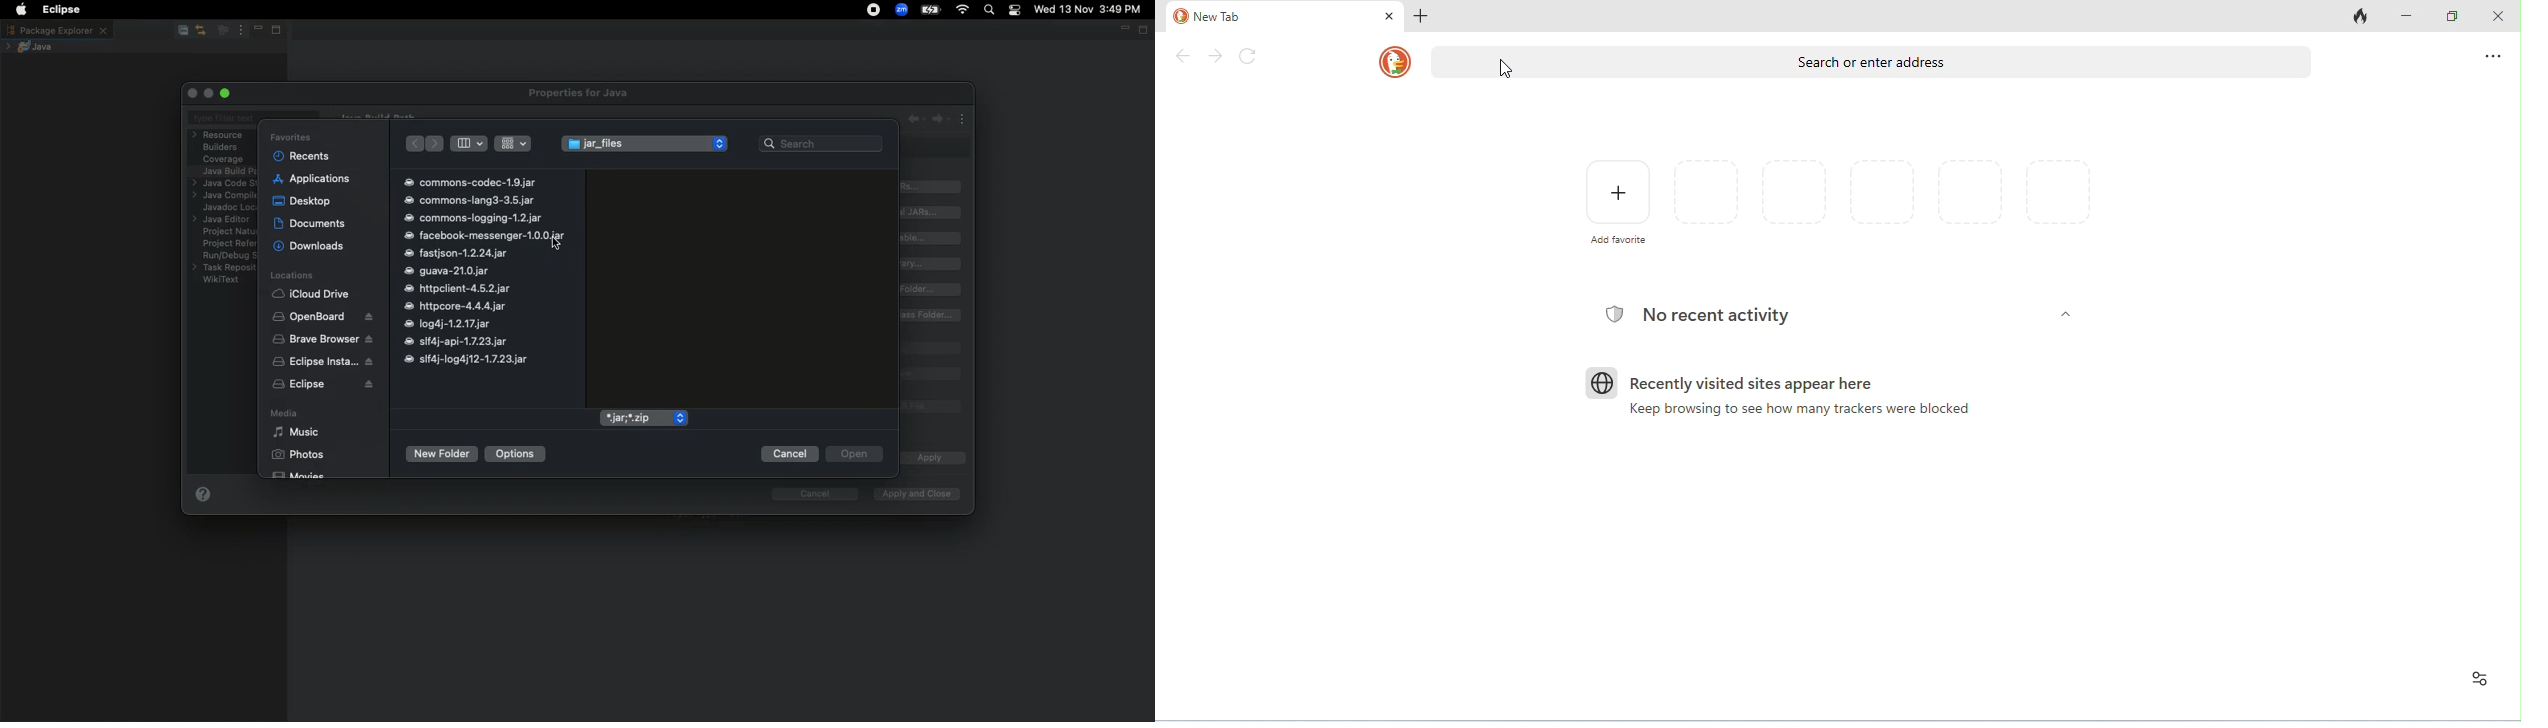  Describe the element at coordinates (2498, 15) in the screenshot. I see `close` at that location.